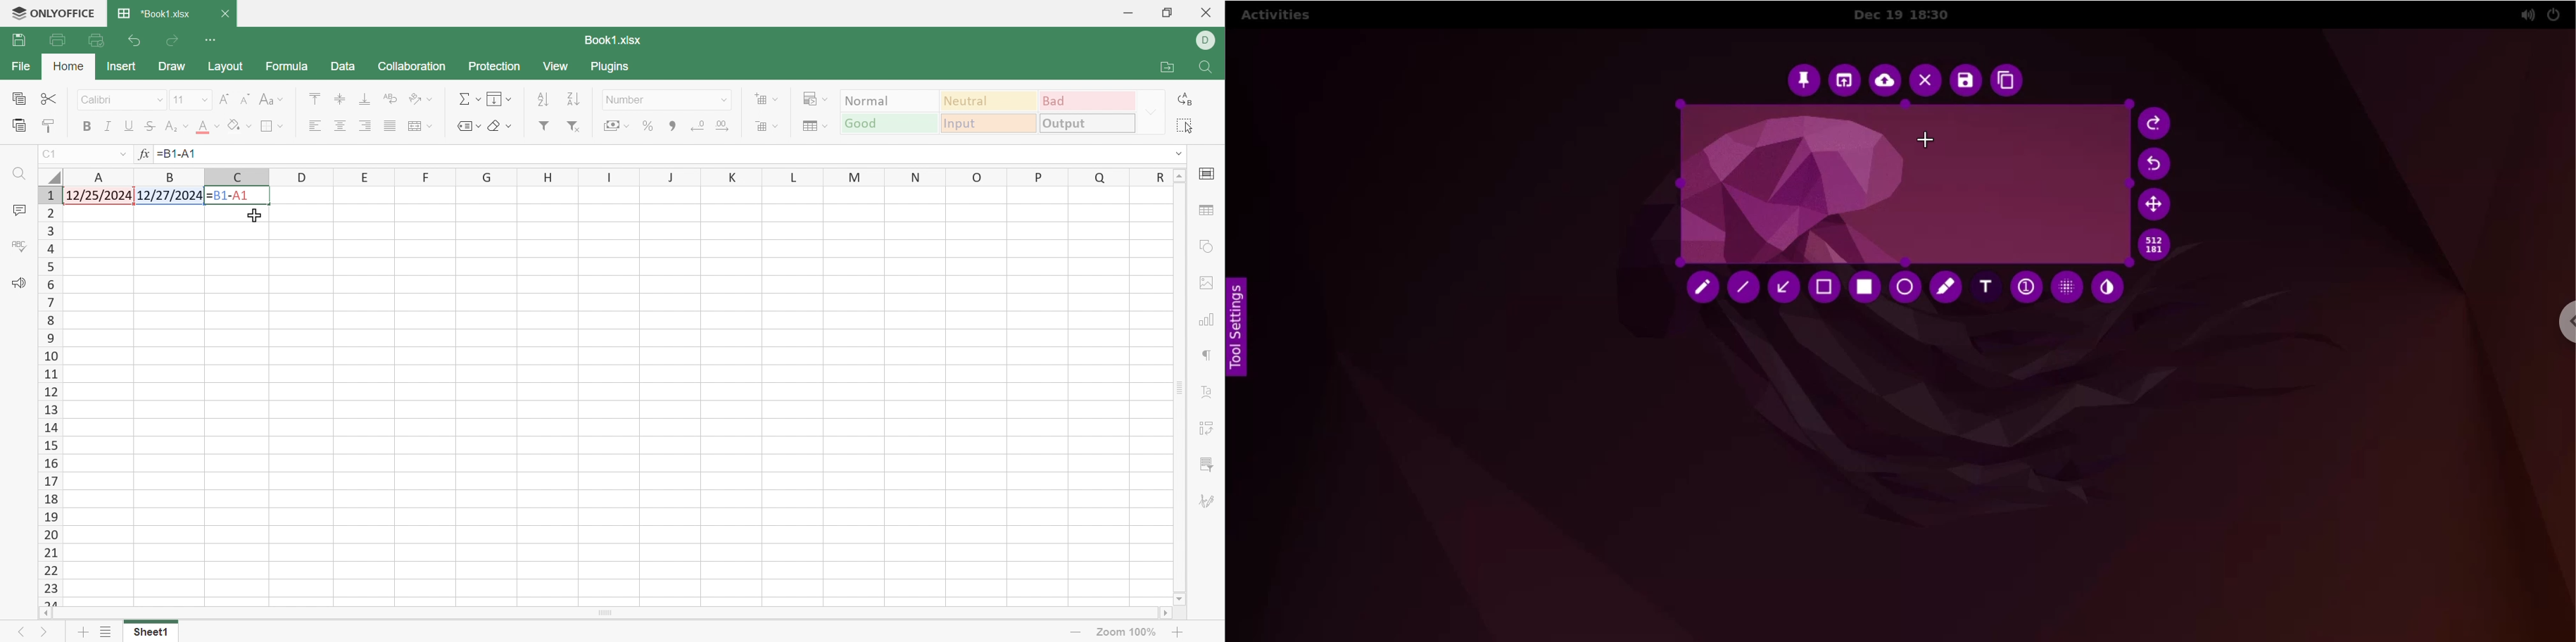  What do you see at coordinates (1208, 284) in the screenshot?
I see `Image settings` at bounding box center [1208, 284].